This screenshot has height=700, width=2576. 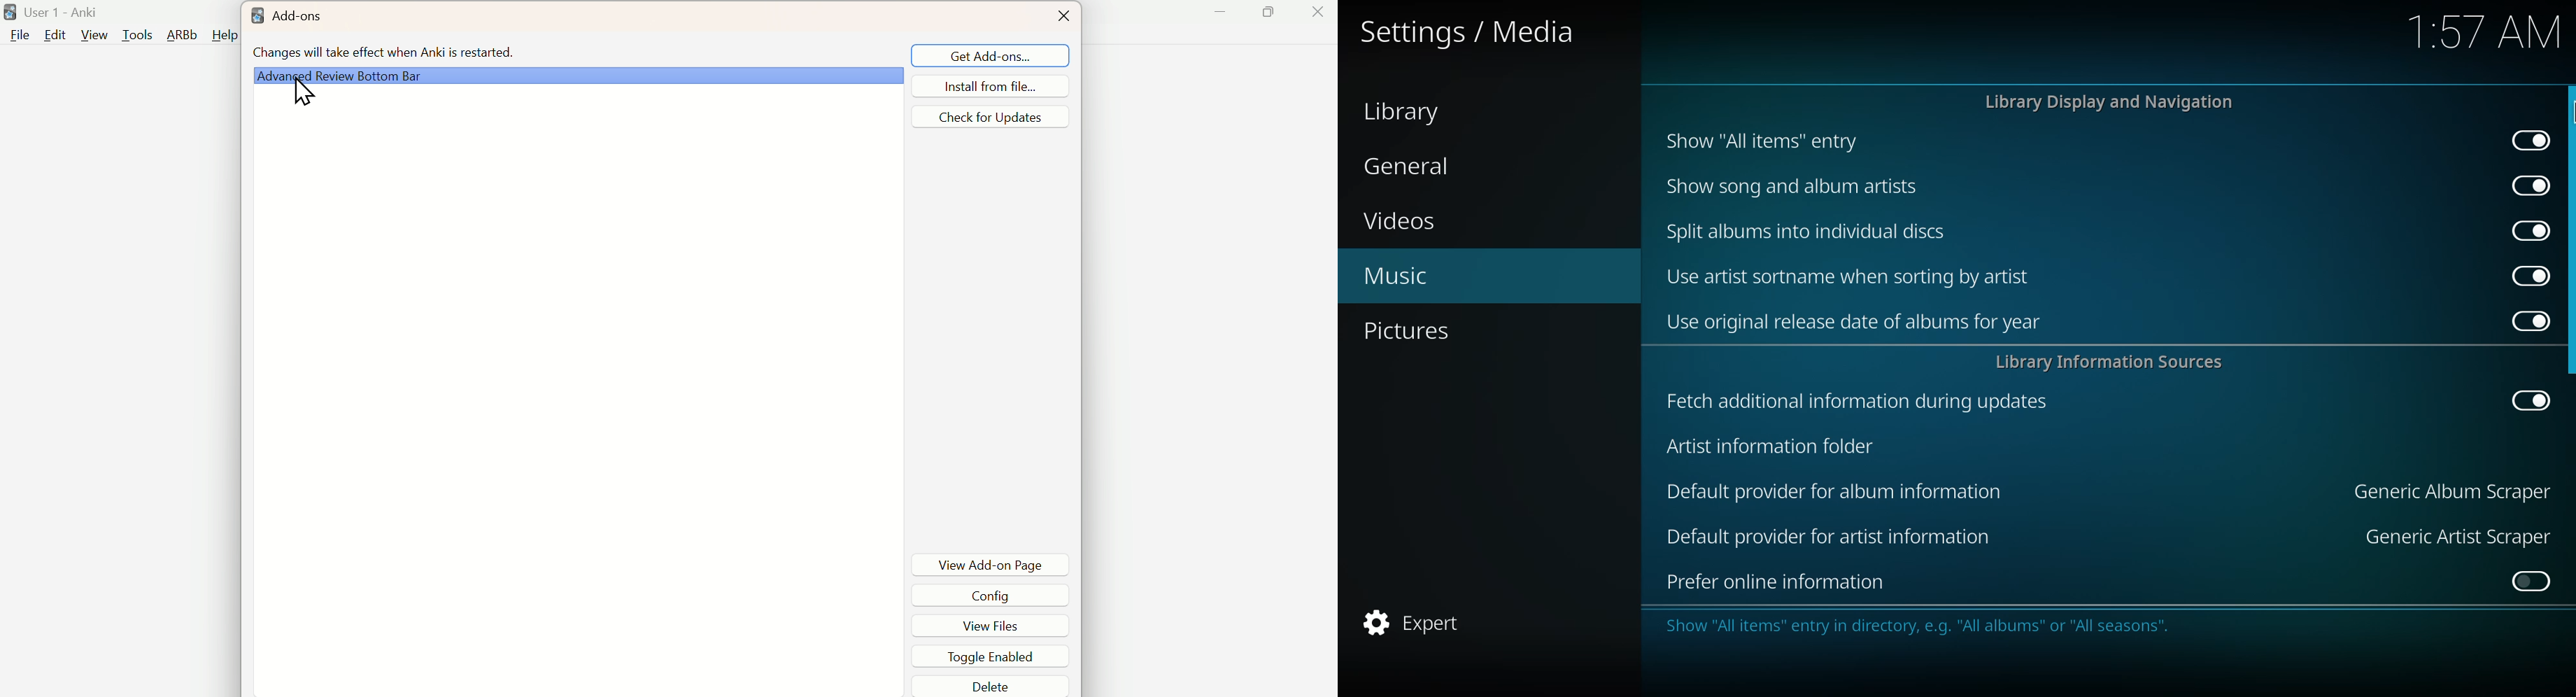 What do you see at coordinates (92, 36) in the screenshot?
I see `View` at bounding box center [92, 36].